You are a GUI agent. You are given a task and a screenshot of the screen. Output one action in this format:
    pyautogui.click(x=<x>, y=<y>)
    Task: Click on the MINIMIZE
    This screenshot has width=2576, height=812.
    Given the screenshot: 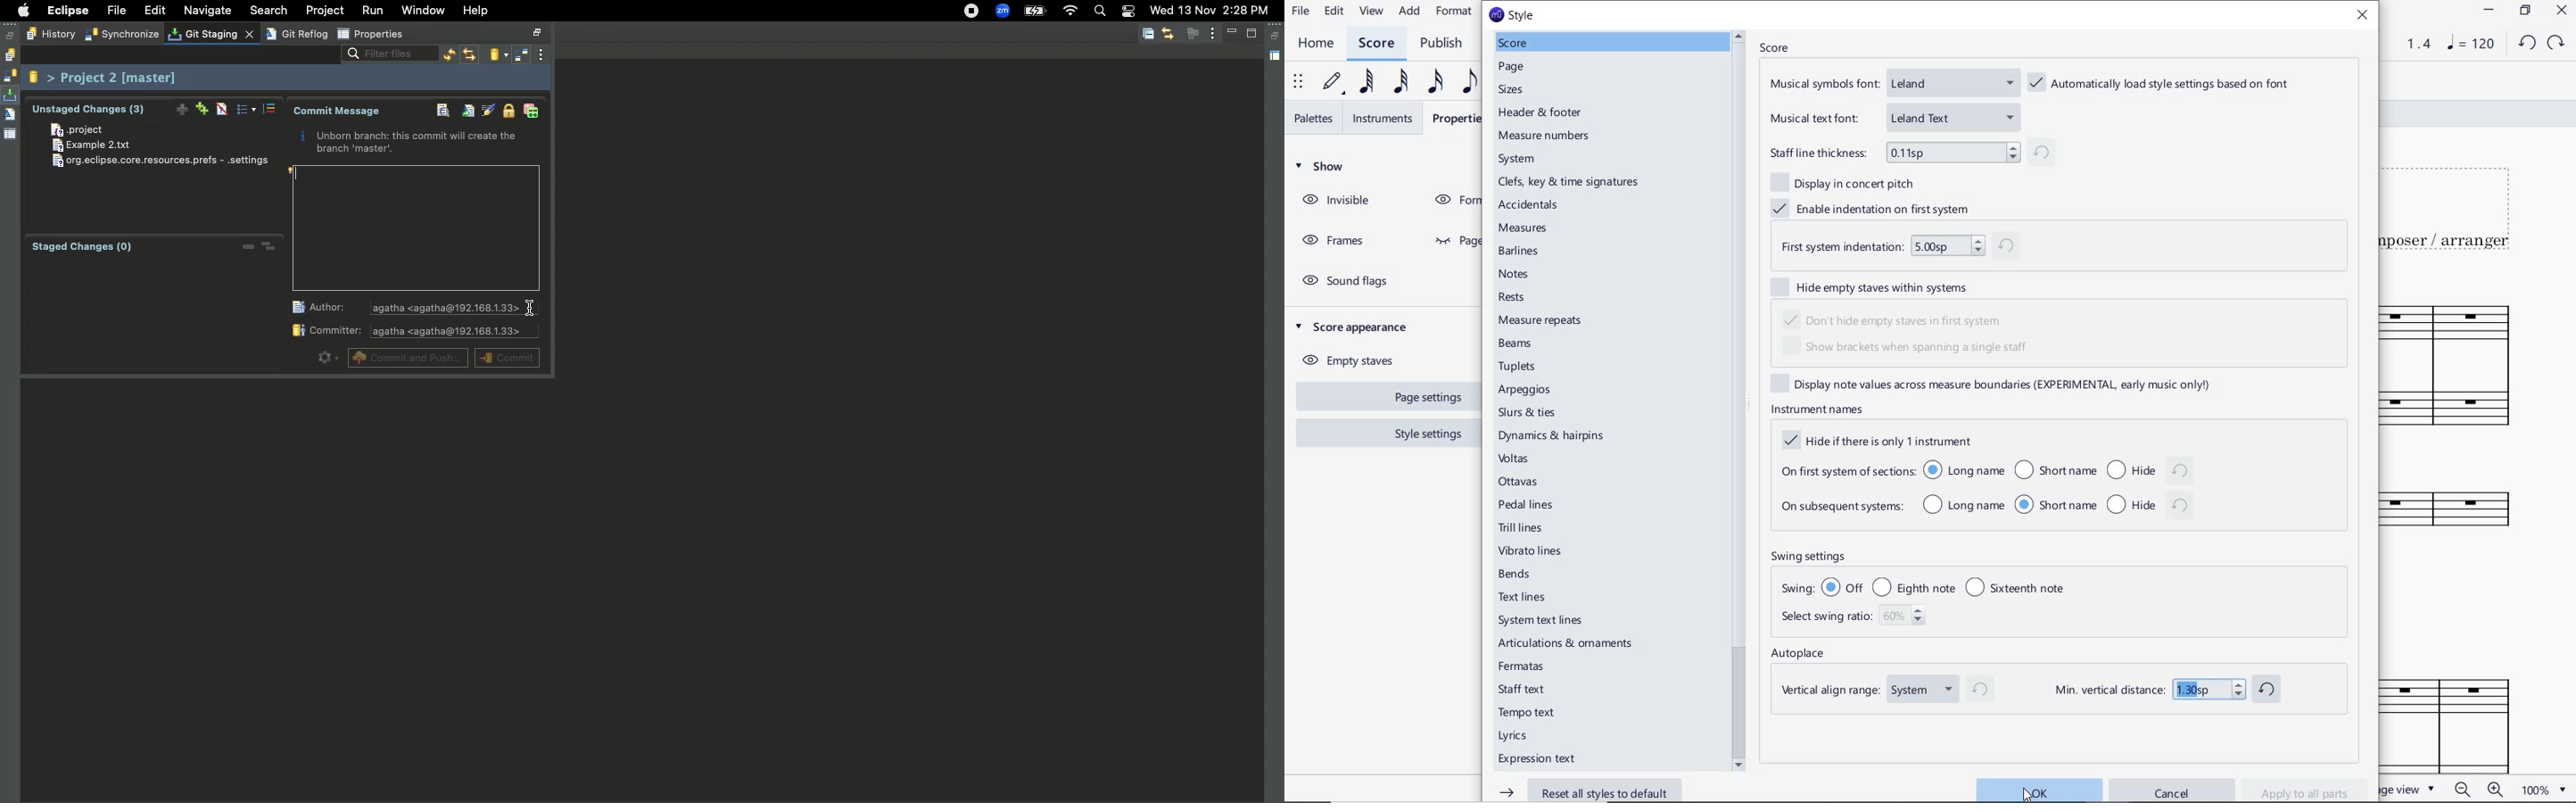 What is the action you would take?
    pyautogui.click(x=2489, y=10)
    